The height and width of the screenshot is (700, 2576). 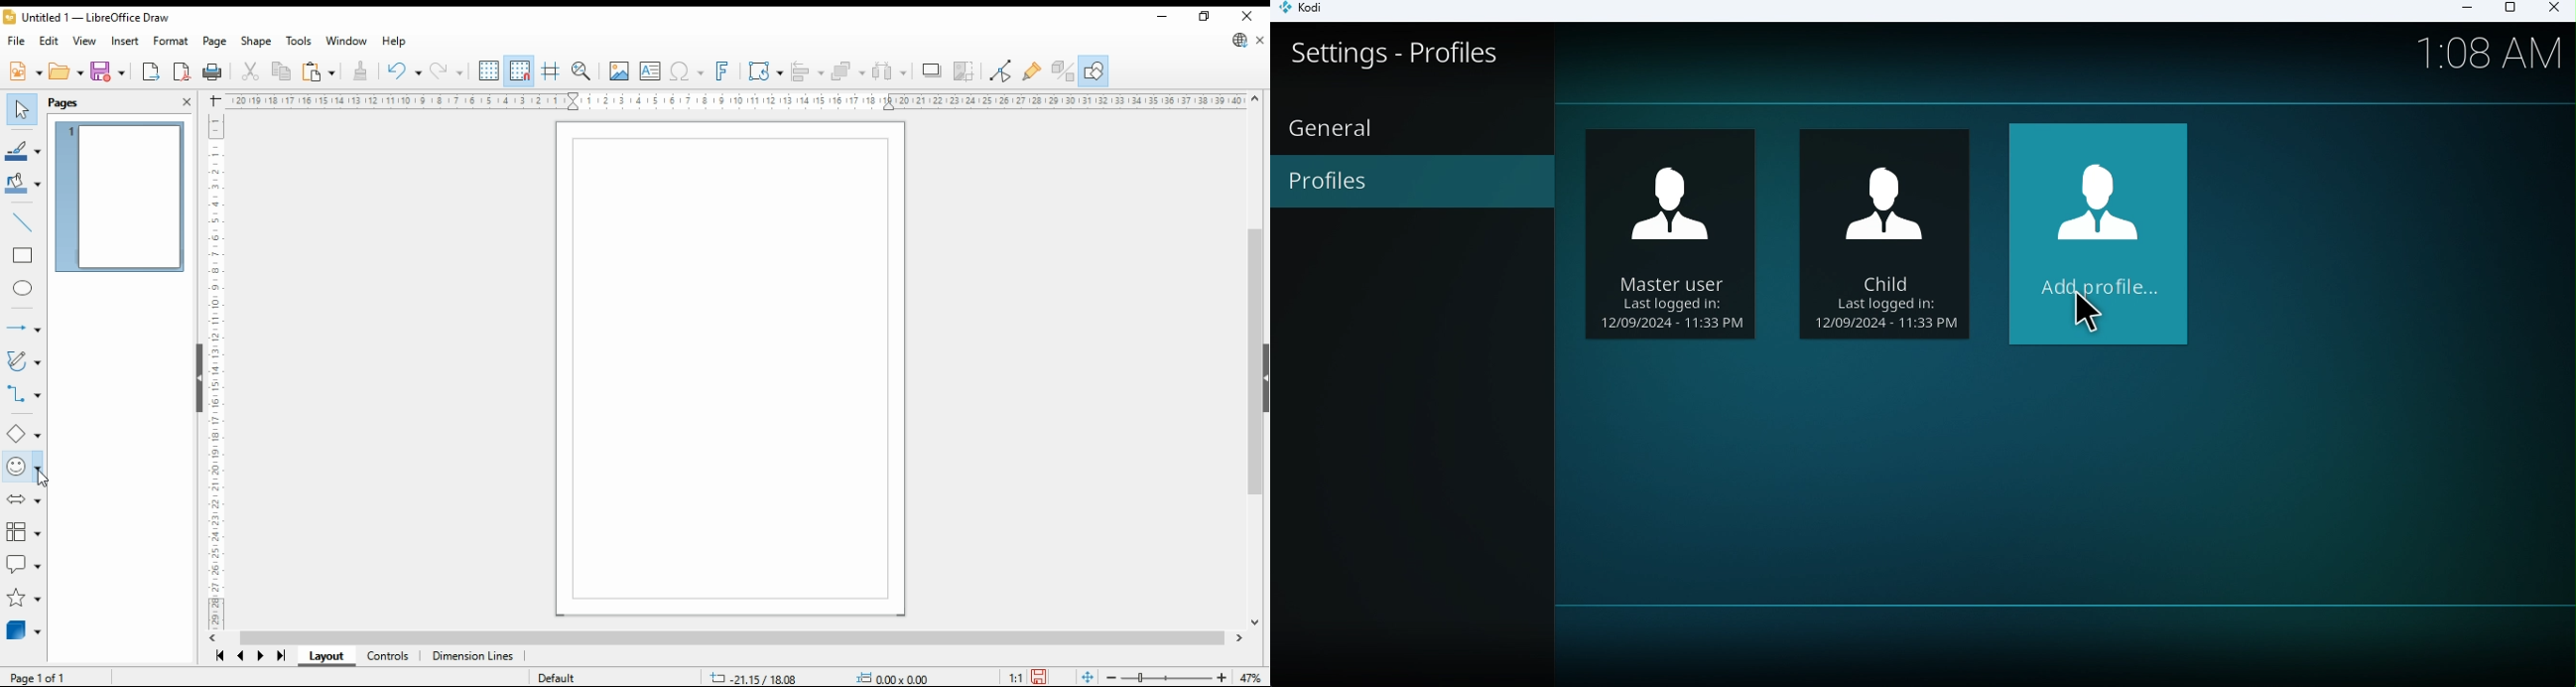 I want to click on export as pdf, so click(x=183, y=71).